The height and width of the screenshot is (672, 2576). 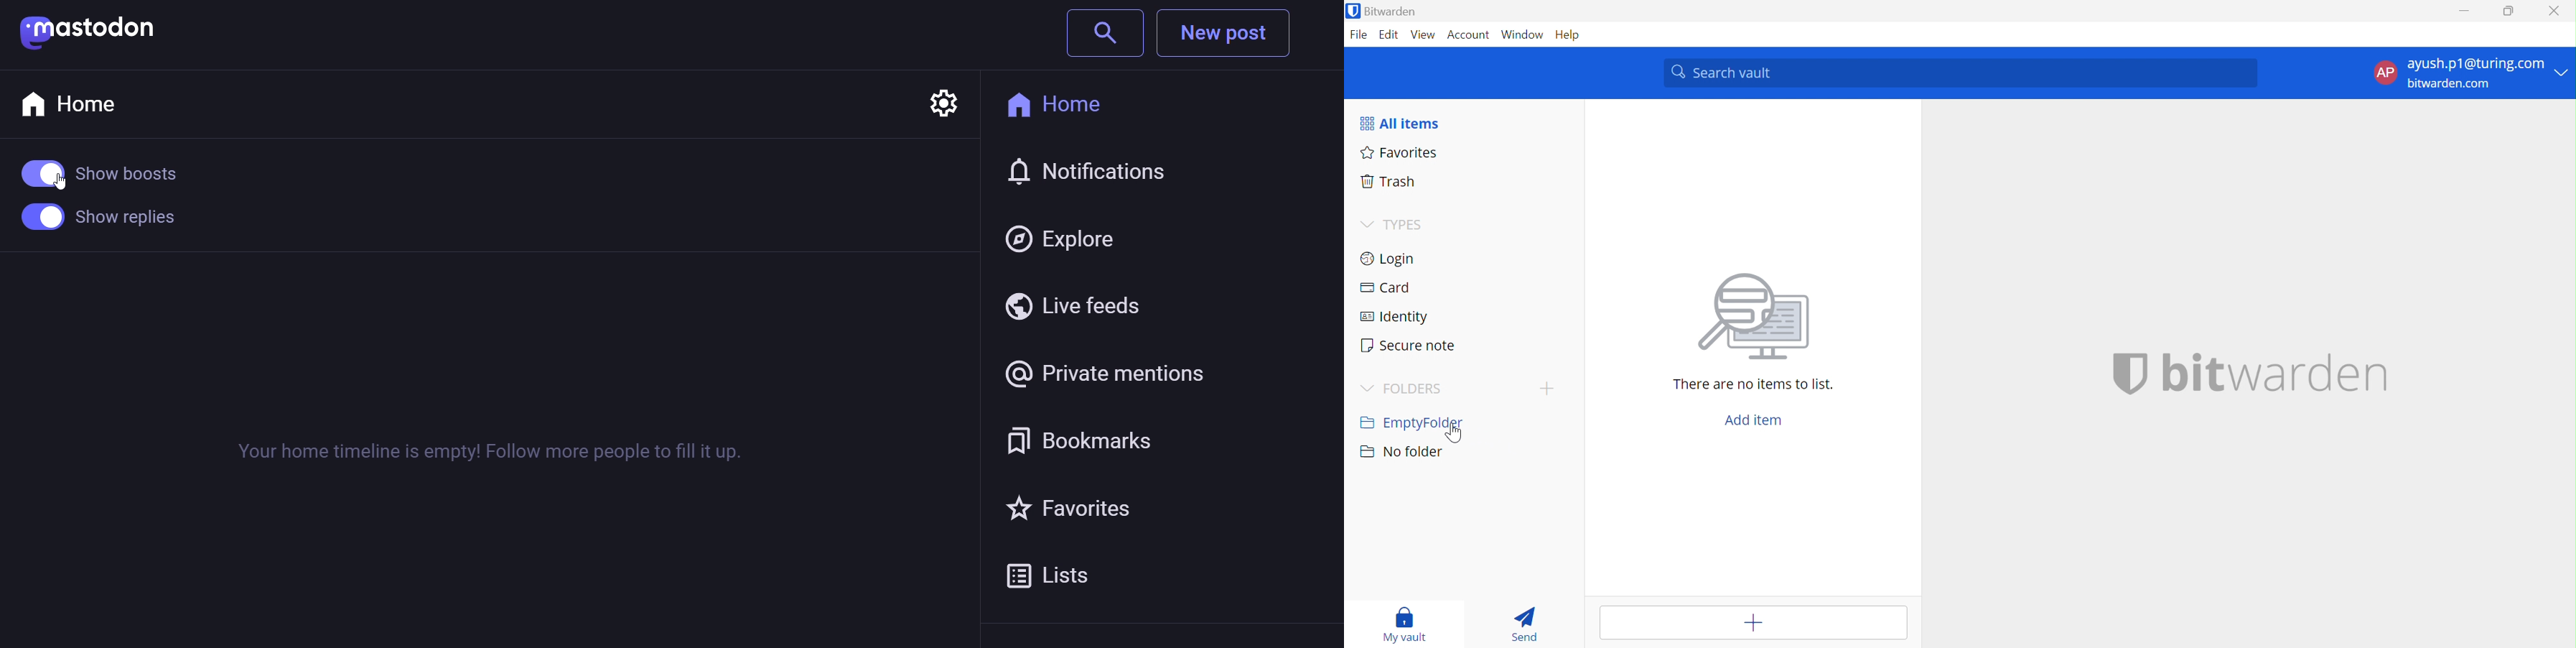 What do you see at coordinates (1395, 320) in the screenshot?
I see `Identity` at bounding box center [1395, 320].